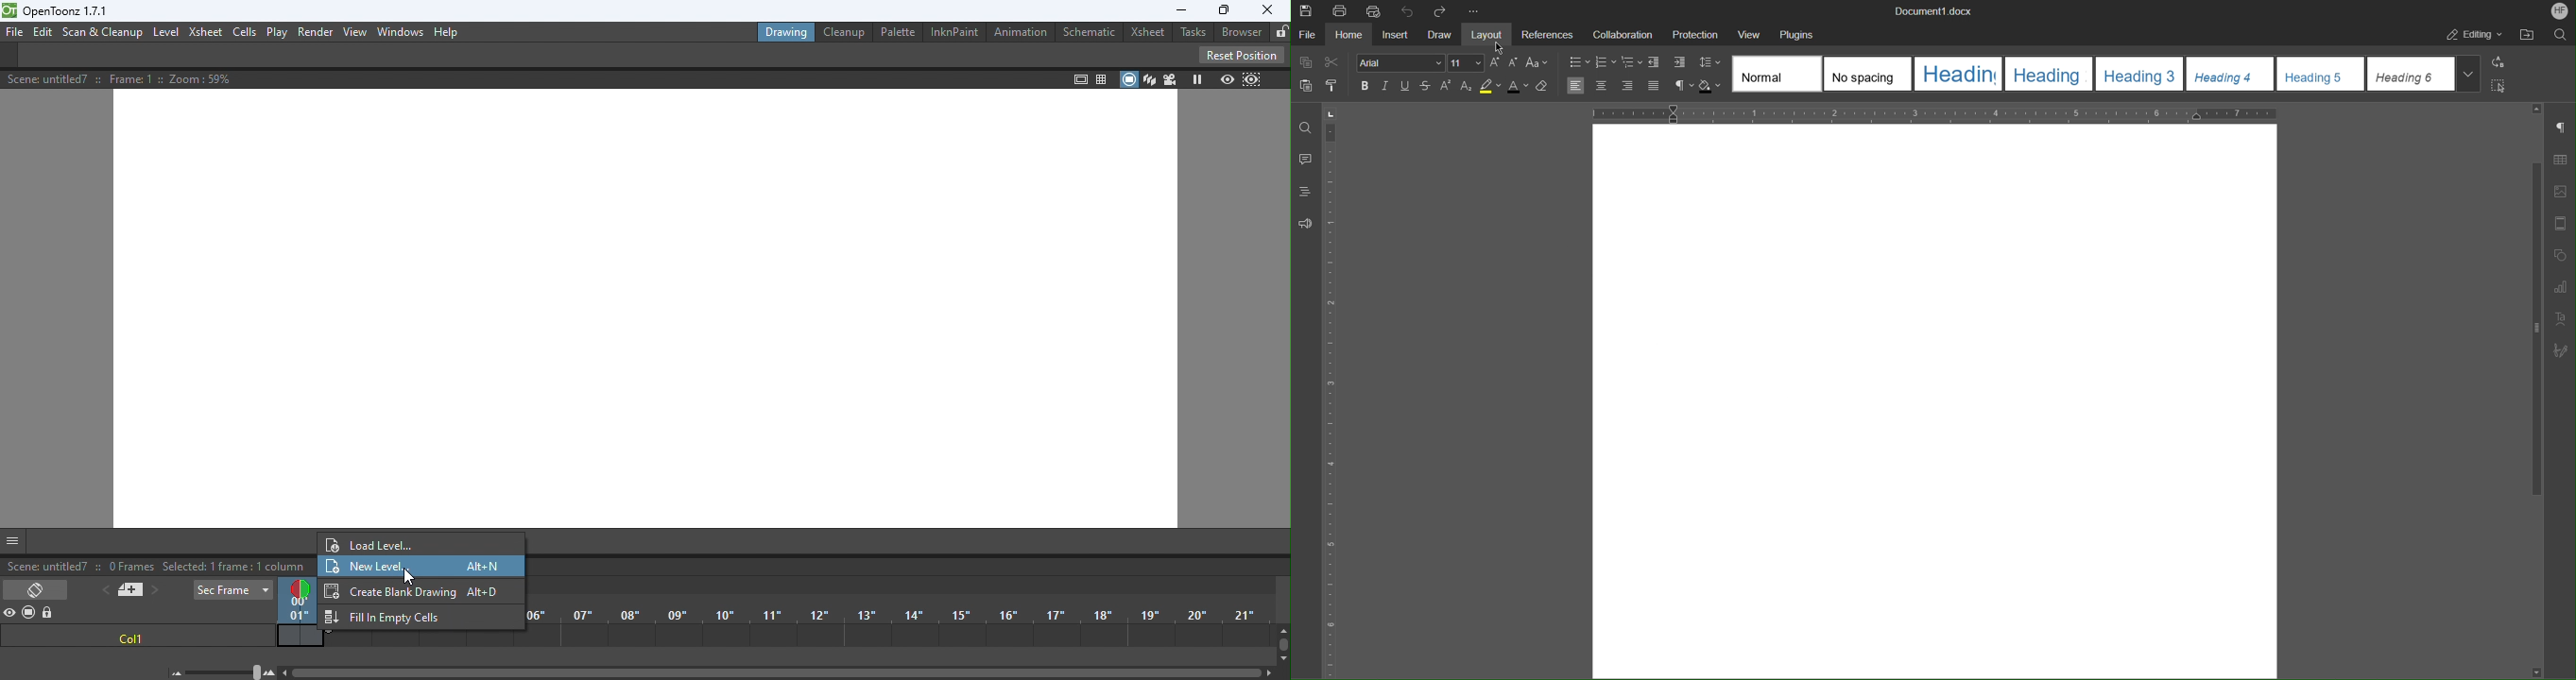 The image size is (2576, 700). Describe the element at coordinates (2559, 320) in the screenshot. I see `Text Art` at that location.